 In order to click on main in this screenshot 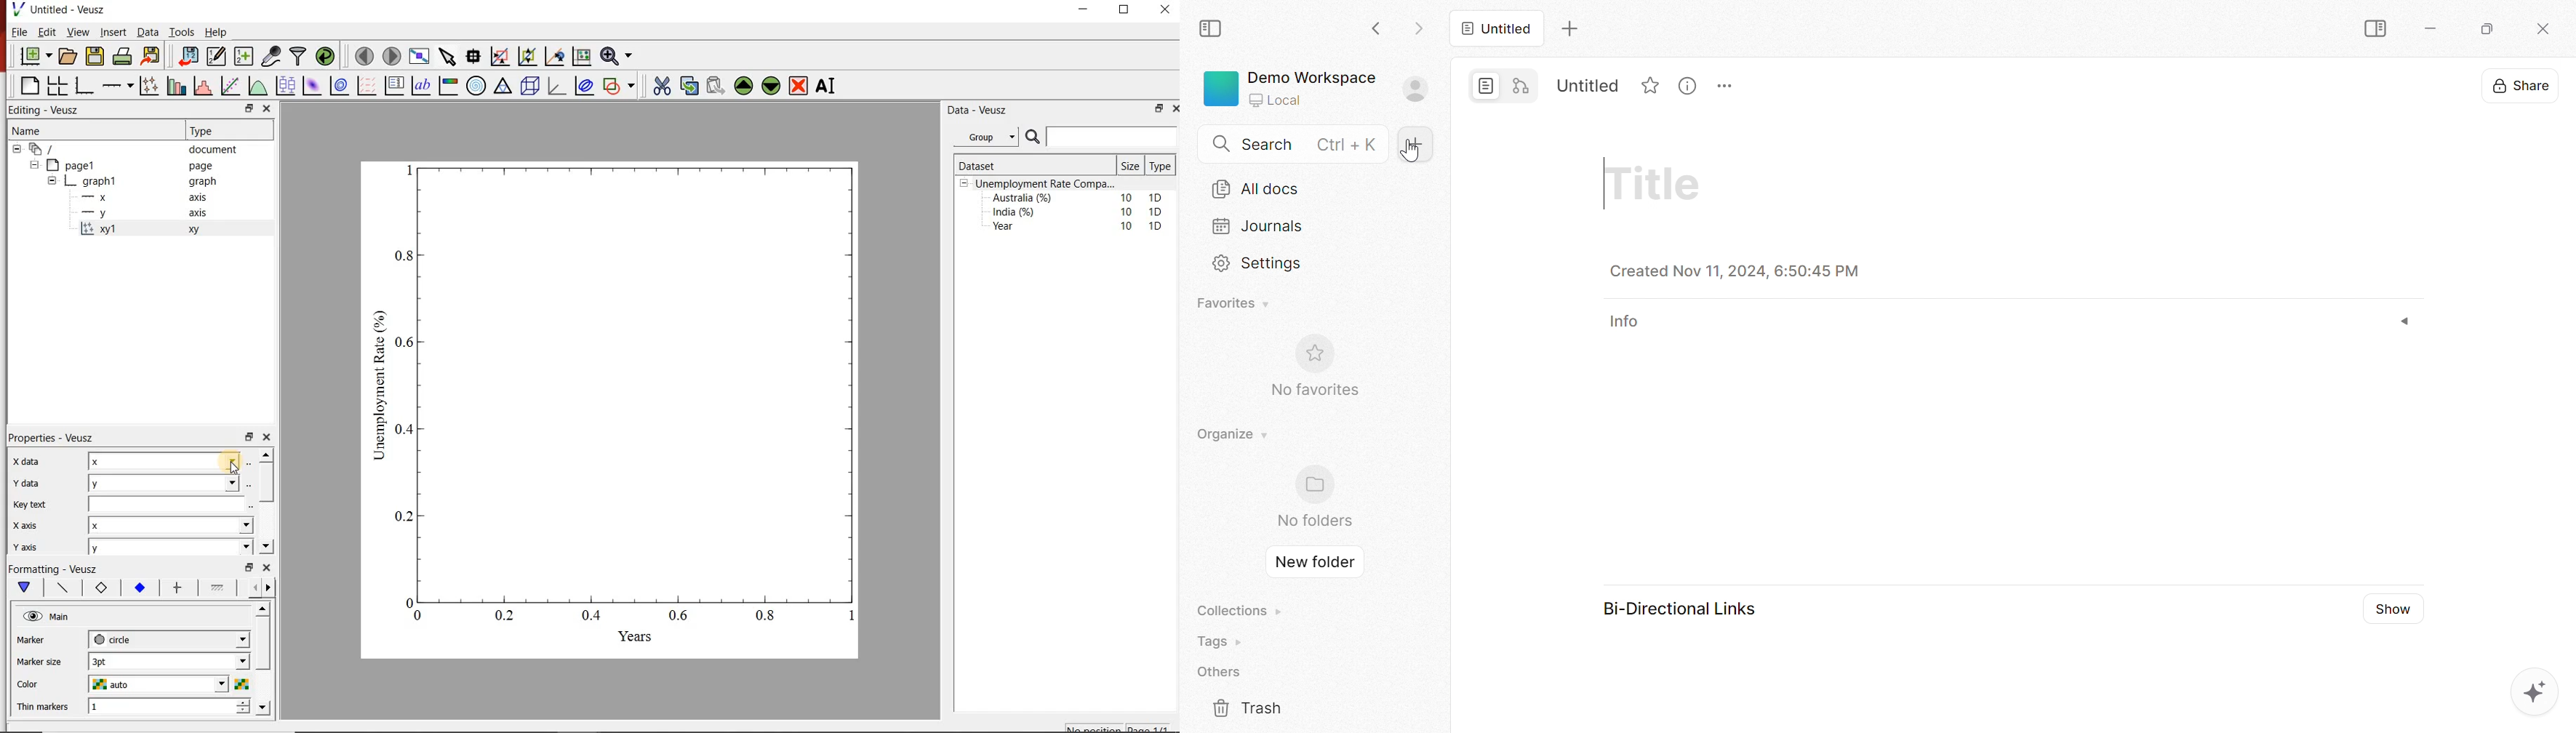, I will do `click(27, 588)`.